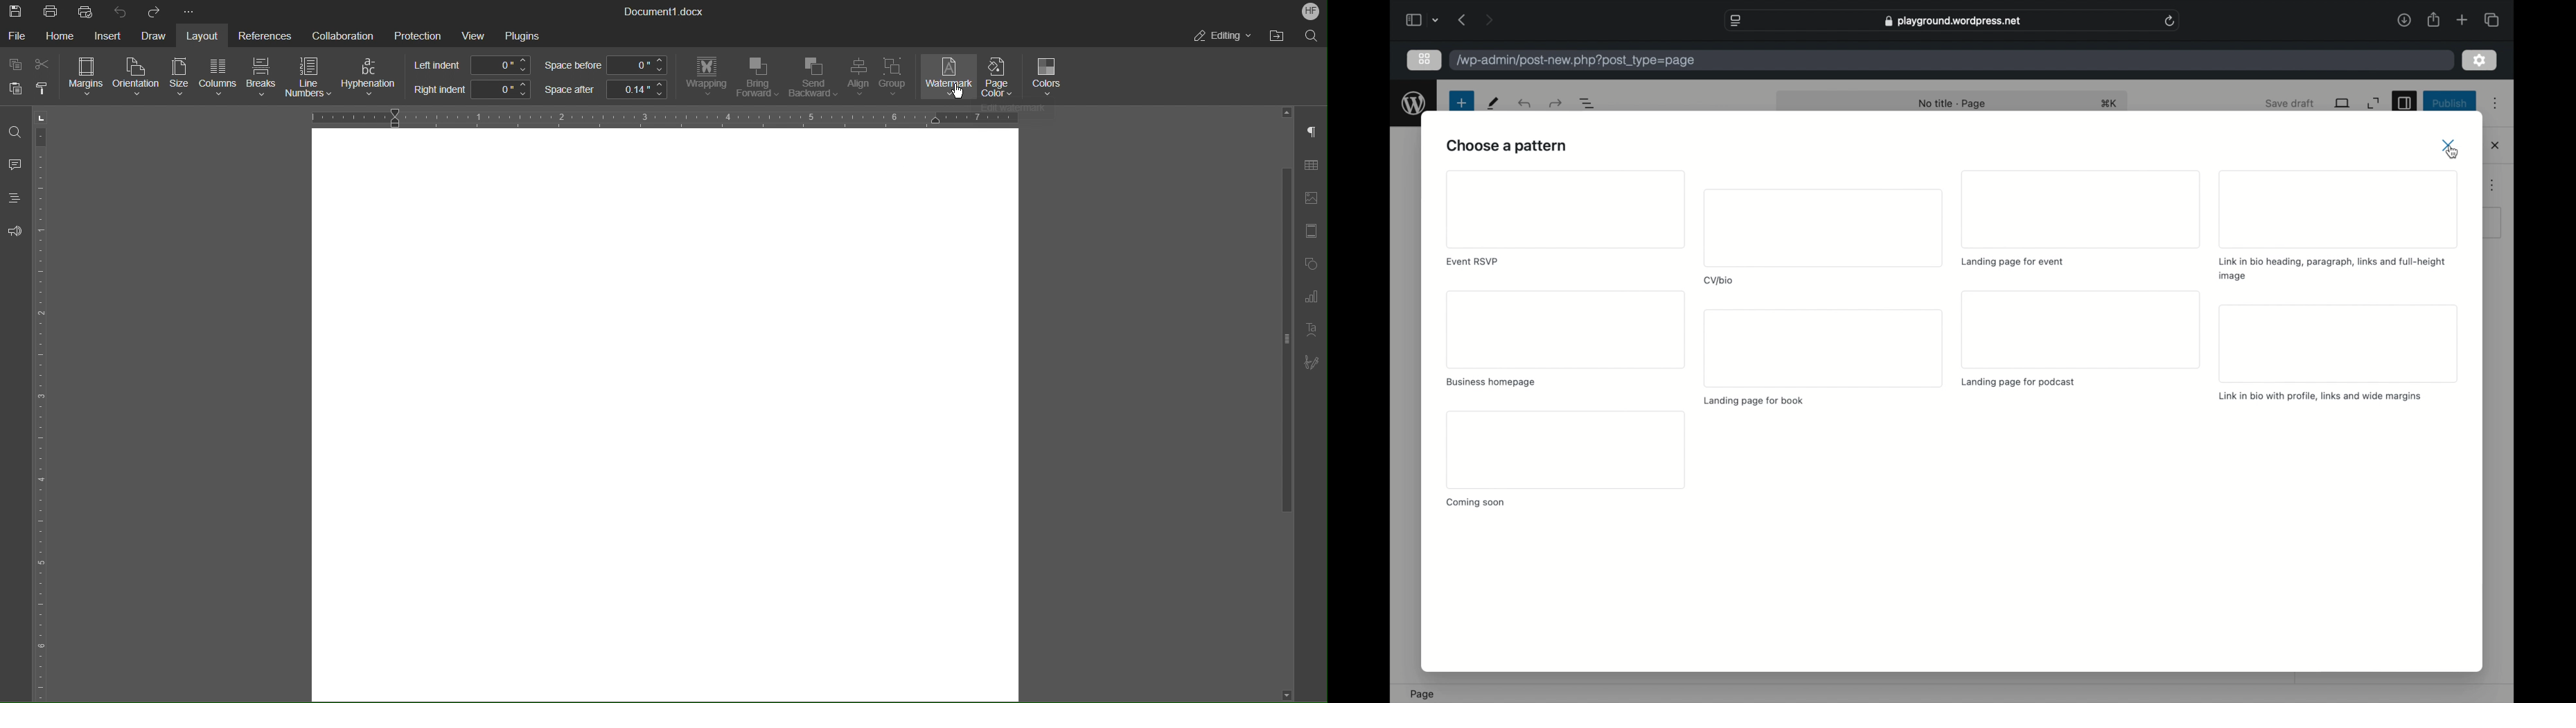 This screenshot has height=728, width=2576. Describe the element at coordinates (1953, 104) in the screenshot. I see `no title - page` at that location.